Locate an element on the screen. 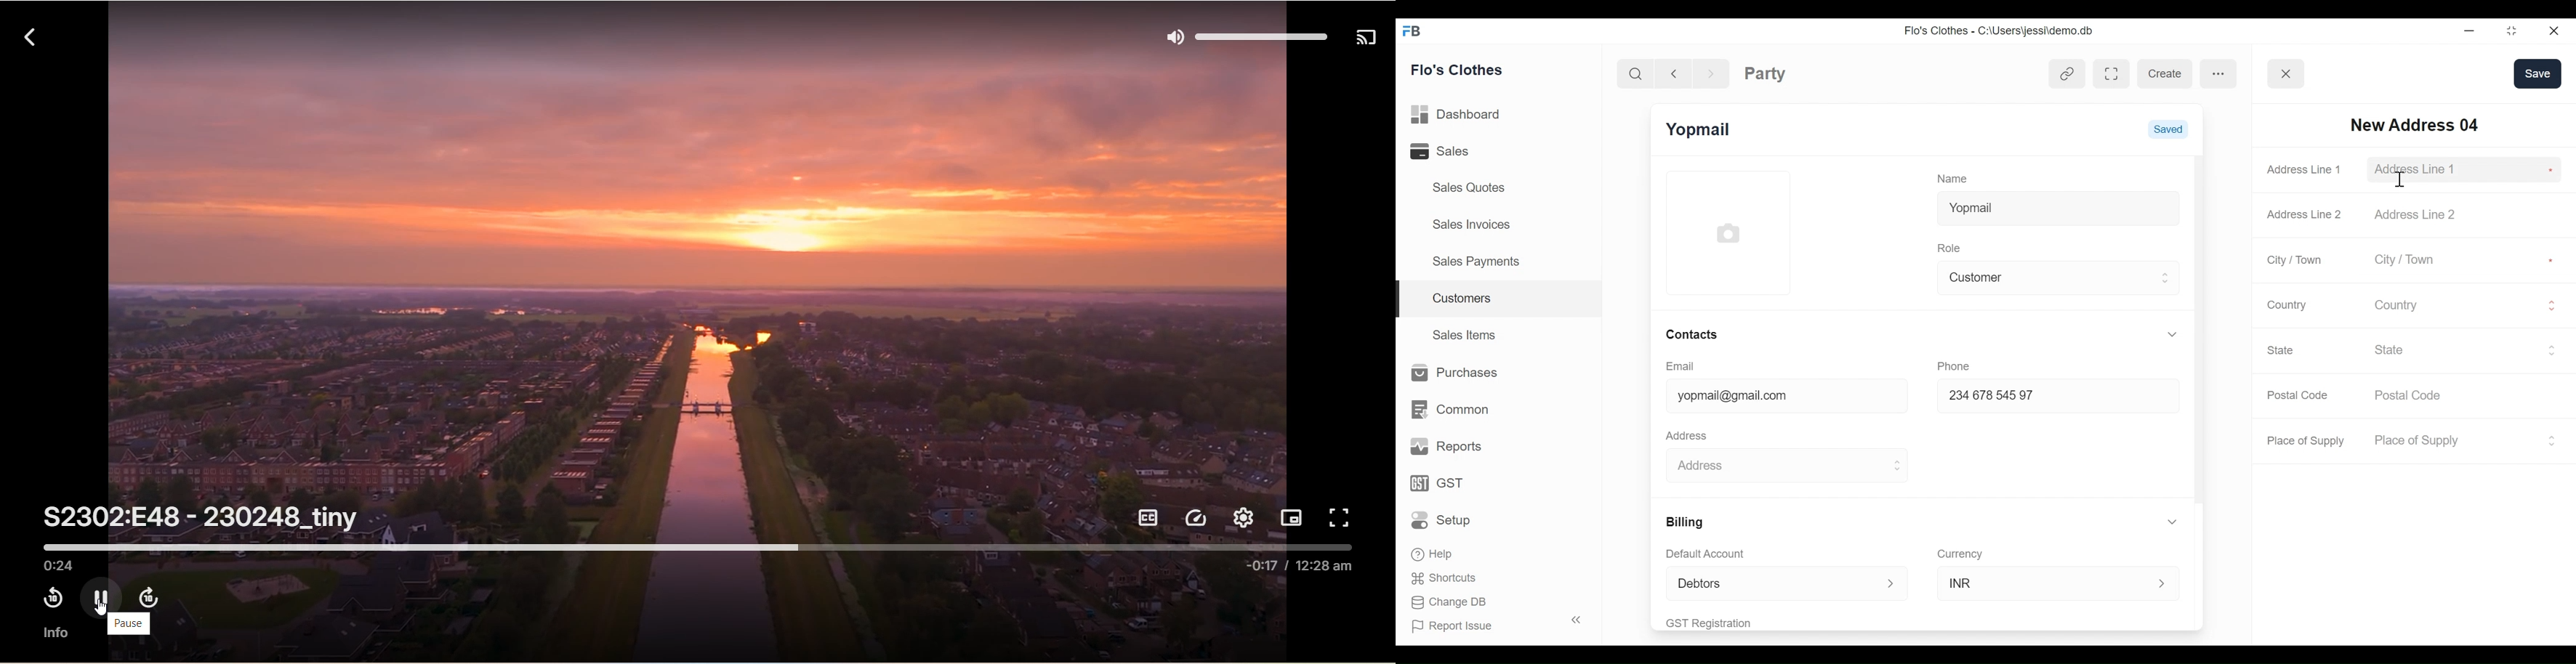 This screenshot has width=2576, height=672. Email is located at coordinates (1681, 366).